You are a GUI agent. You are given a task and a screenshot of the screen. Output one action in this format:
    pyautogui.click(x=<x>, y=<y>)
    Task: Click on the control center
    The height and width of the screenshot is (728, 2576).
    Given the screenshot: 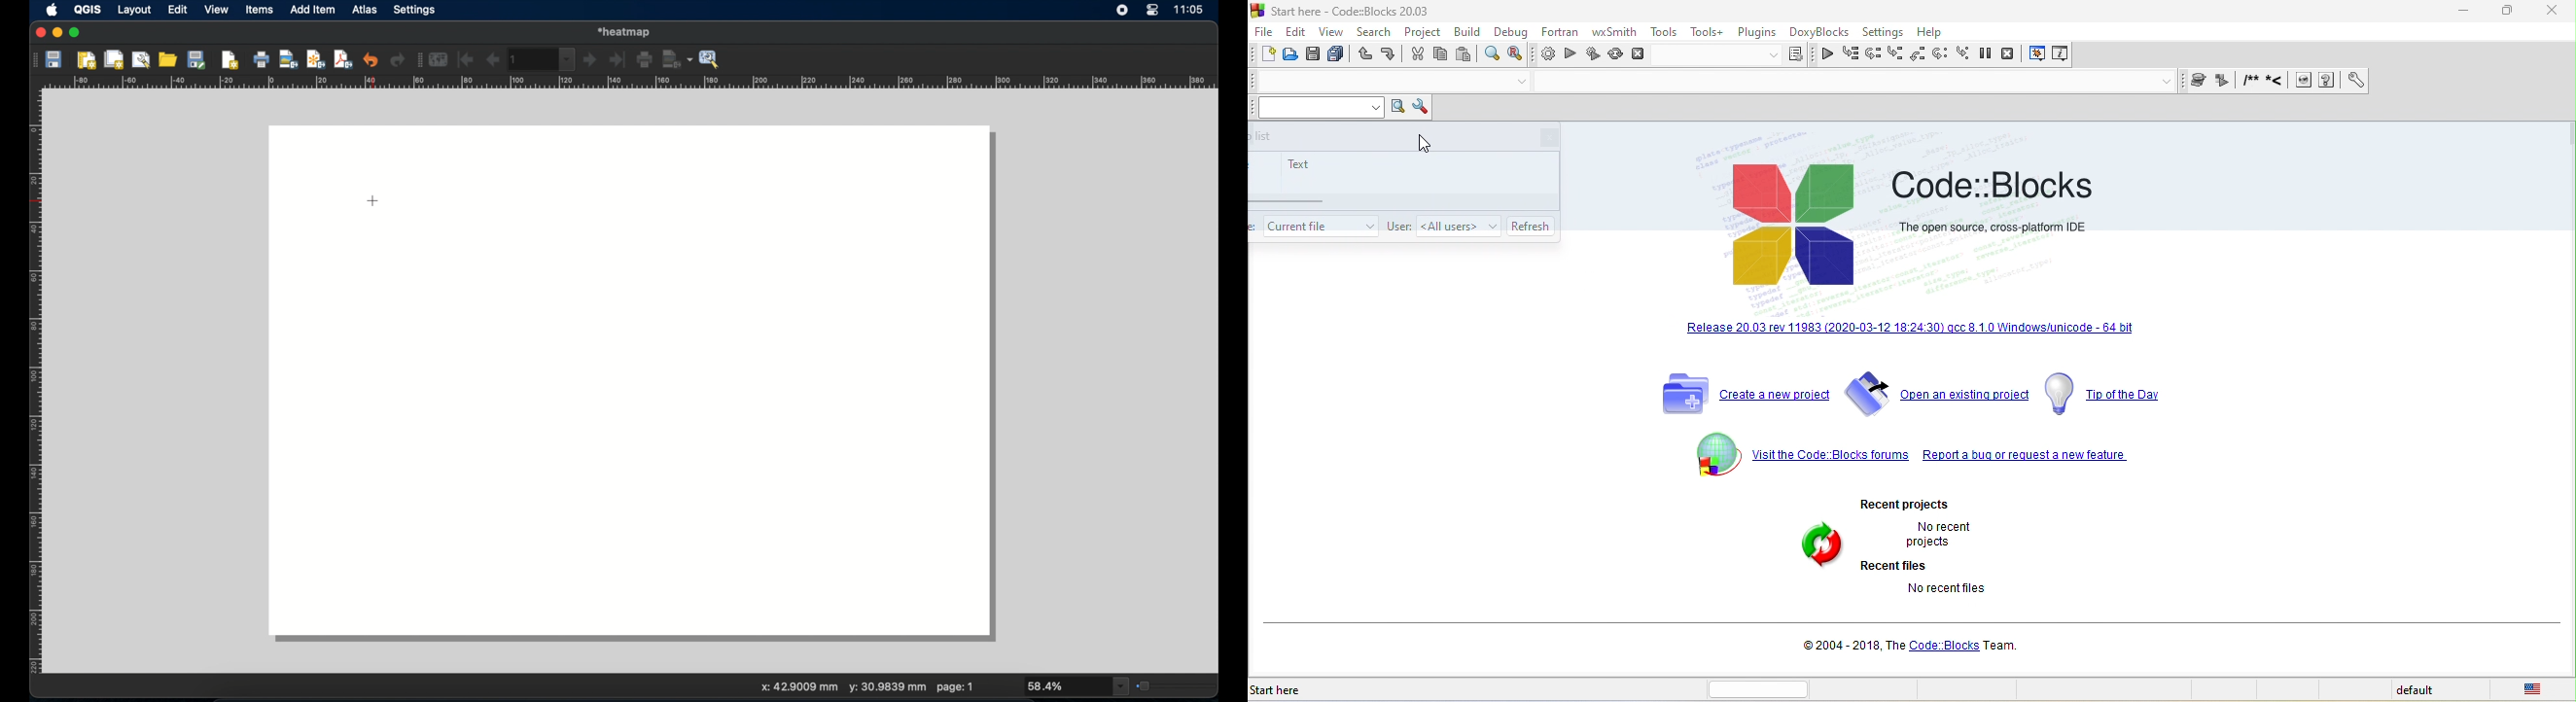 What is the action you would take?
    pyautogui.click(x=1153, y=11)
    